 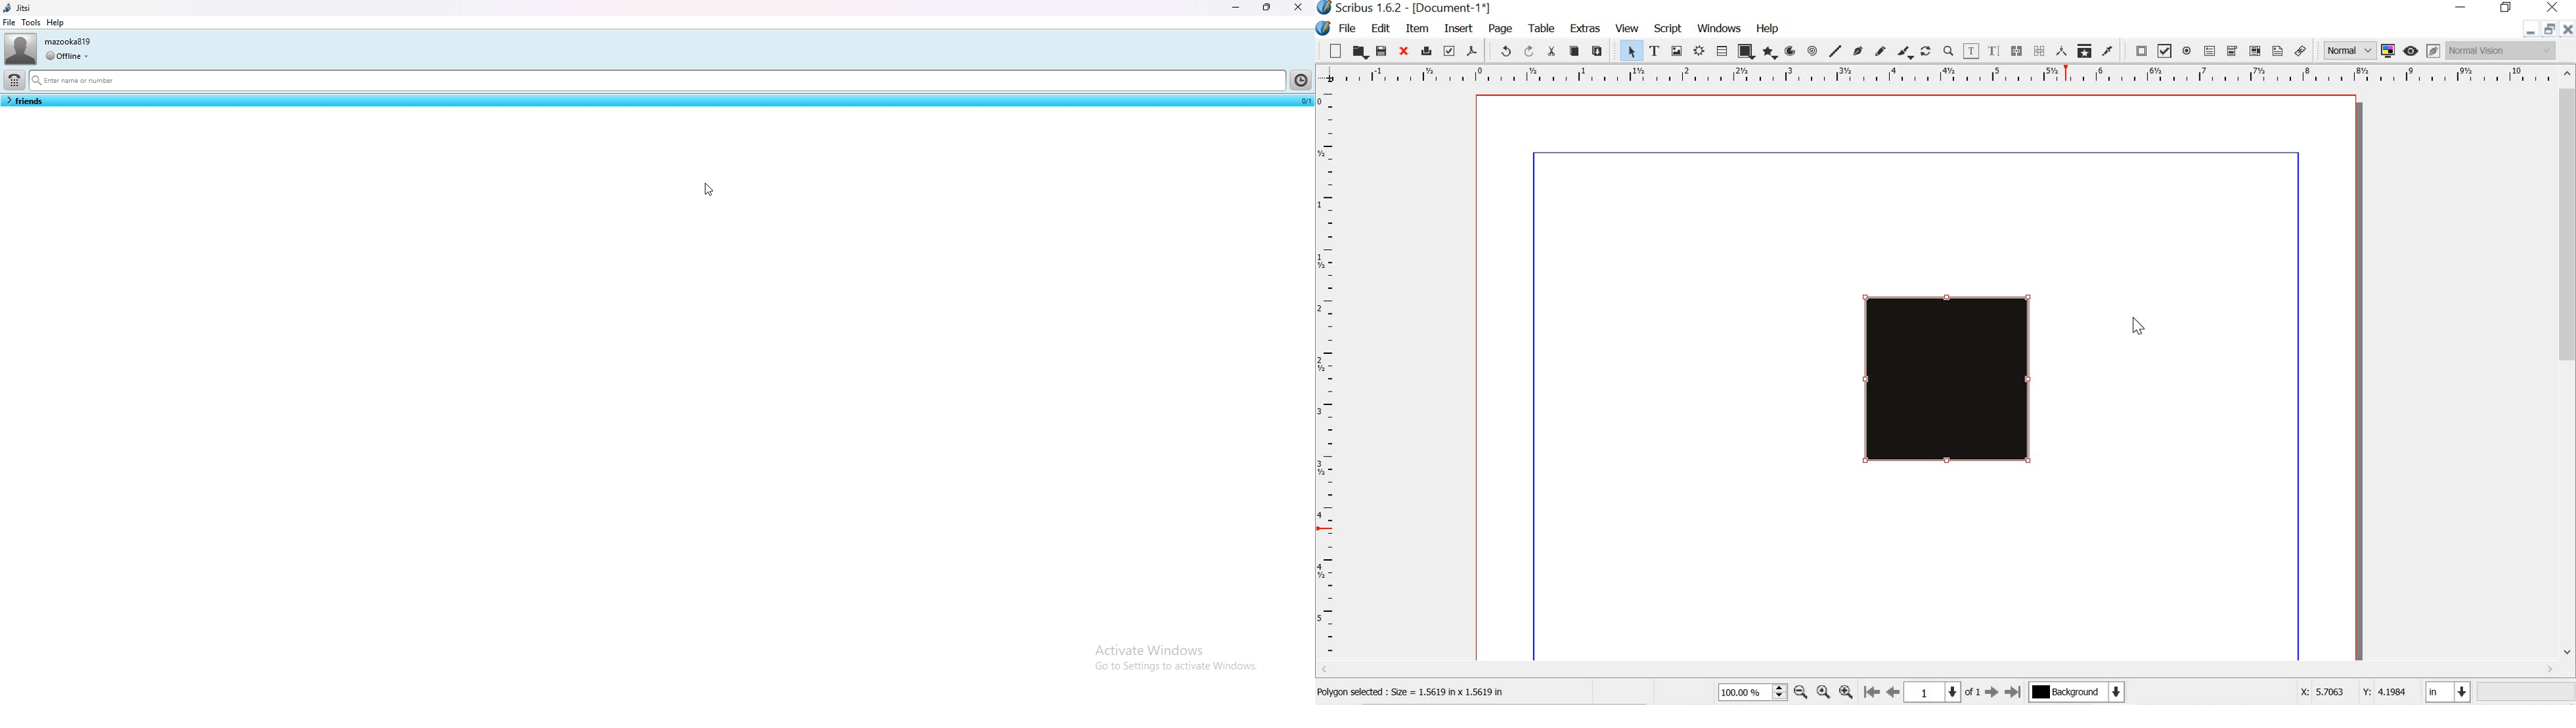 I want to click on image frame, so click(x=1677, y=51).